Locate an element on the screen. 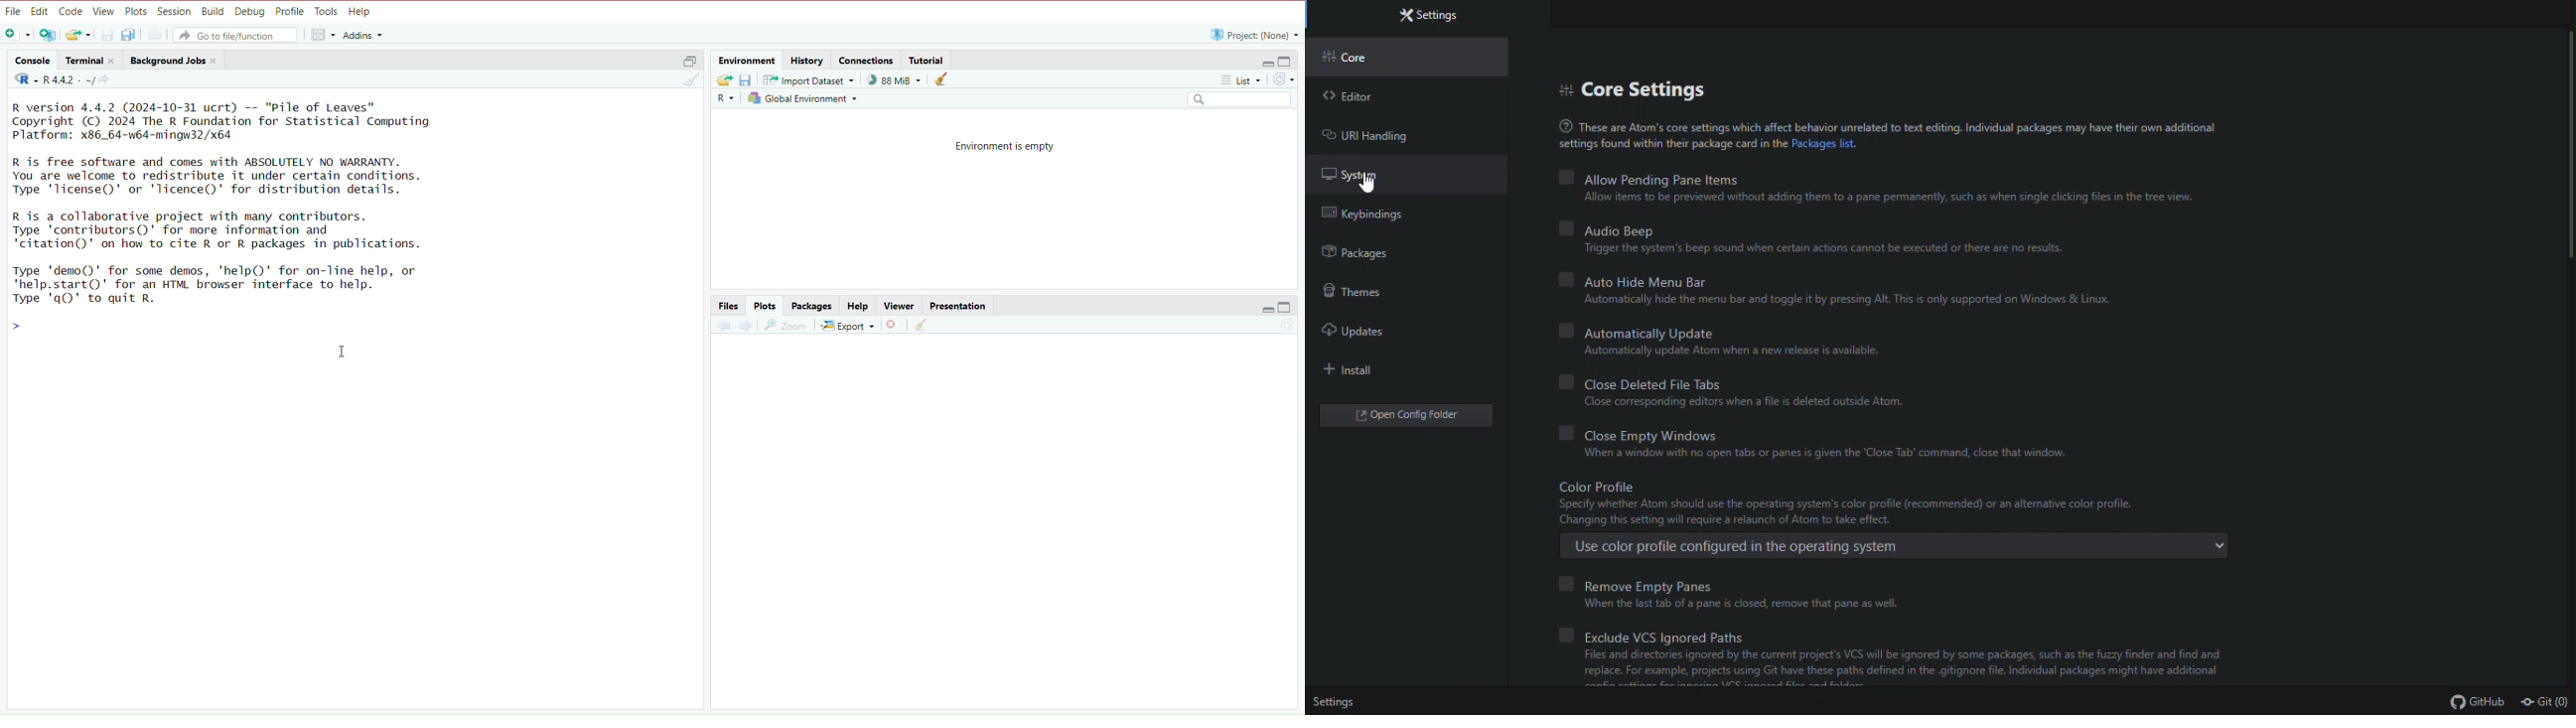  tools is located at coordinates (327, 12).